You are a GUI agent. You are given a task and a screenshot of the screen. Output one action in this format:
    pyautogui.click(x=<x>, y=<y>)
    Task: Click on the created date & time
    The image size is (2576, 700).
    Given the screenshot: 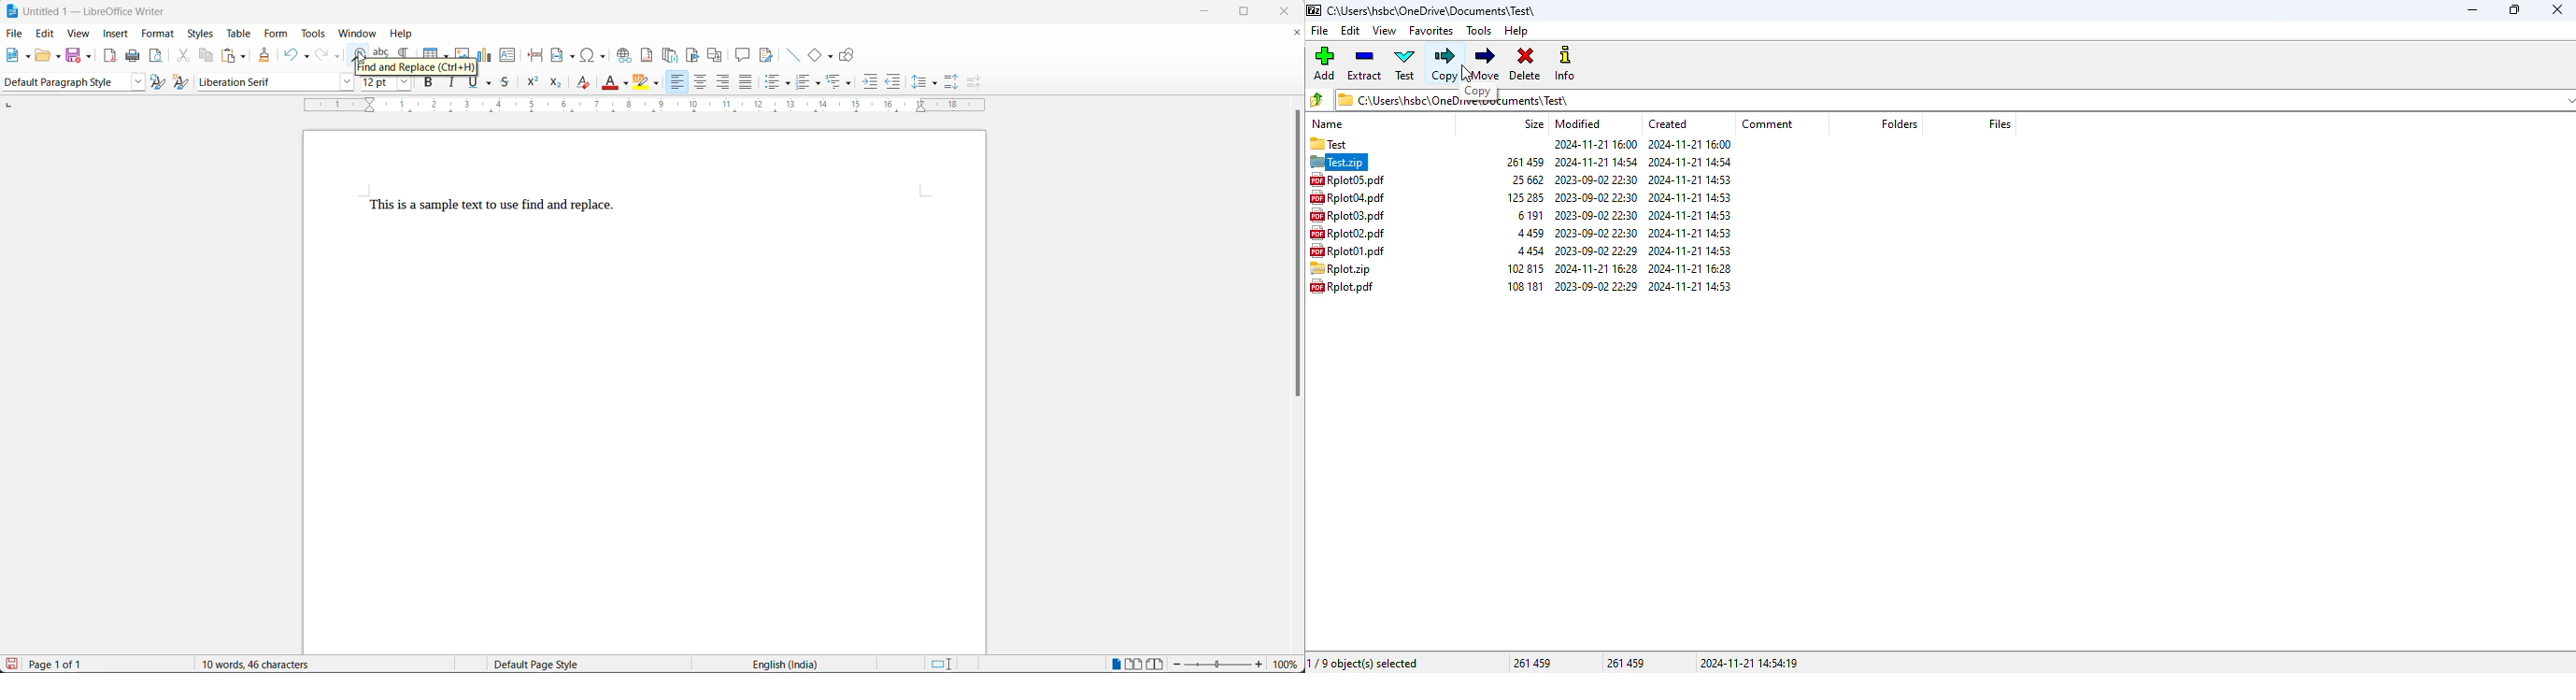 What is the action you would take?
    pyautogui.click(x=1689, y=179)
    